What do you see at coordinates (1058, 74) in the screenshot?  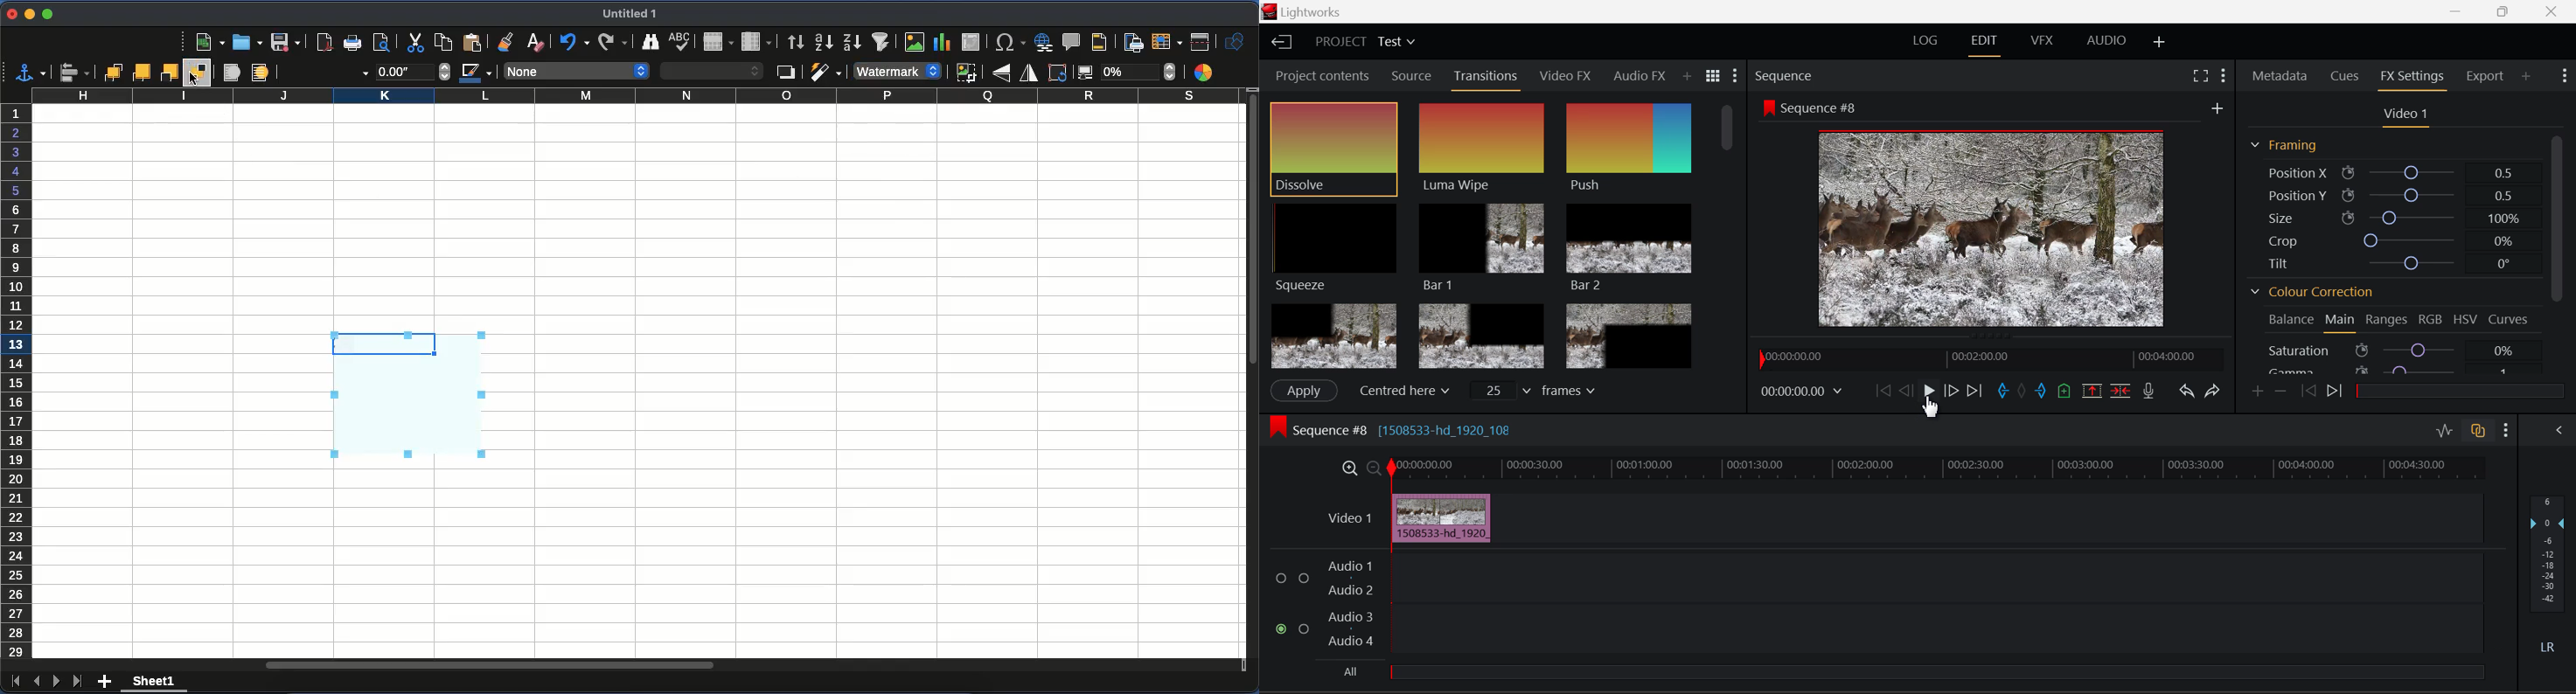 I see `rotate` at bounding box center [1058, 74].